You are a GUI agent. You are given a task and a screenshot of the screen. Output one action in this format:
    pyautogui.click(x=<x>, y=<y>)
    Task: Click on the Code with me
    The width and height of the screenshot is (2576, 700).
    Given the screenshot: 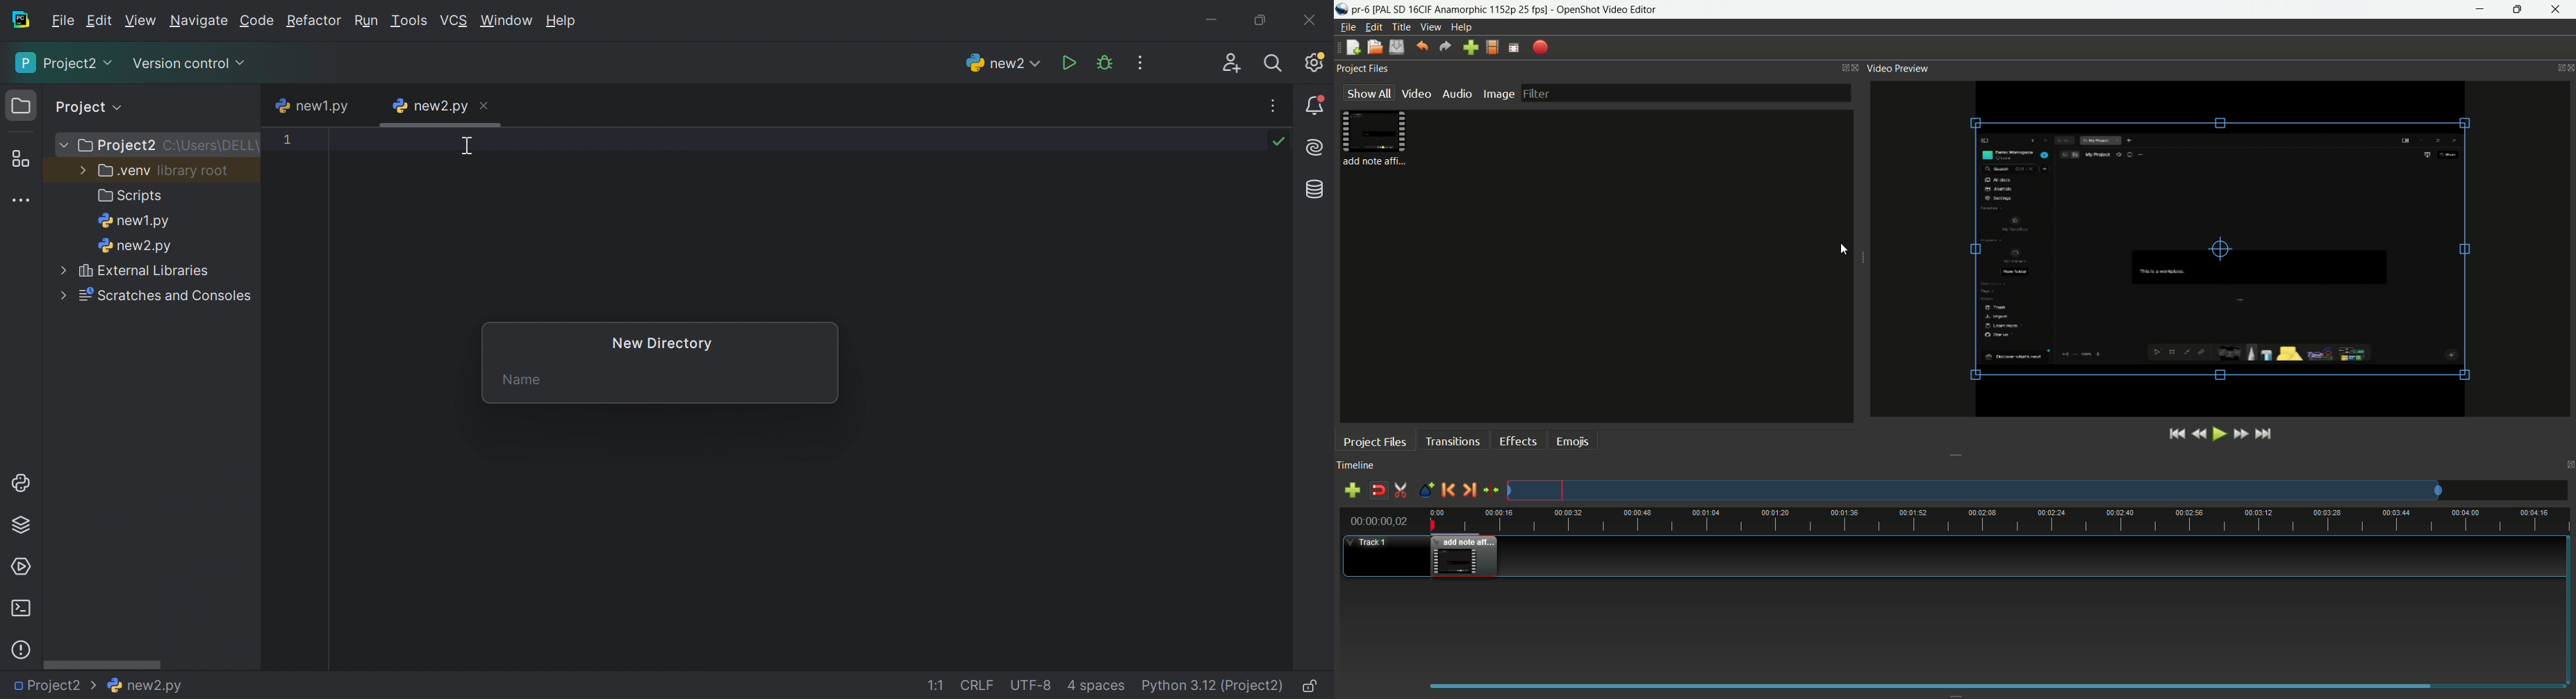 What is the action you would take?
    pyautogui.click(x=1230, y=64)
    